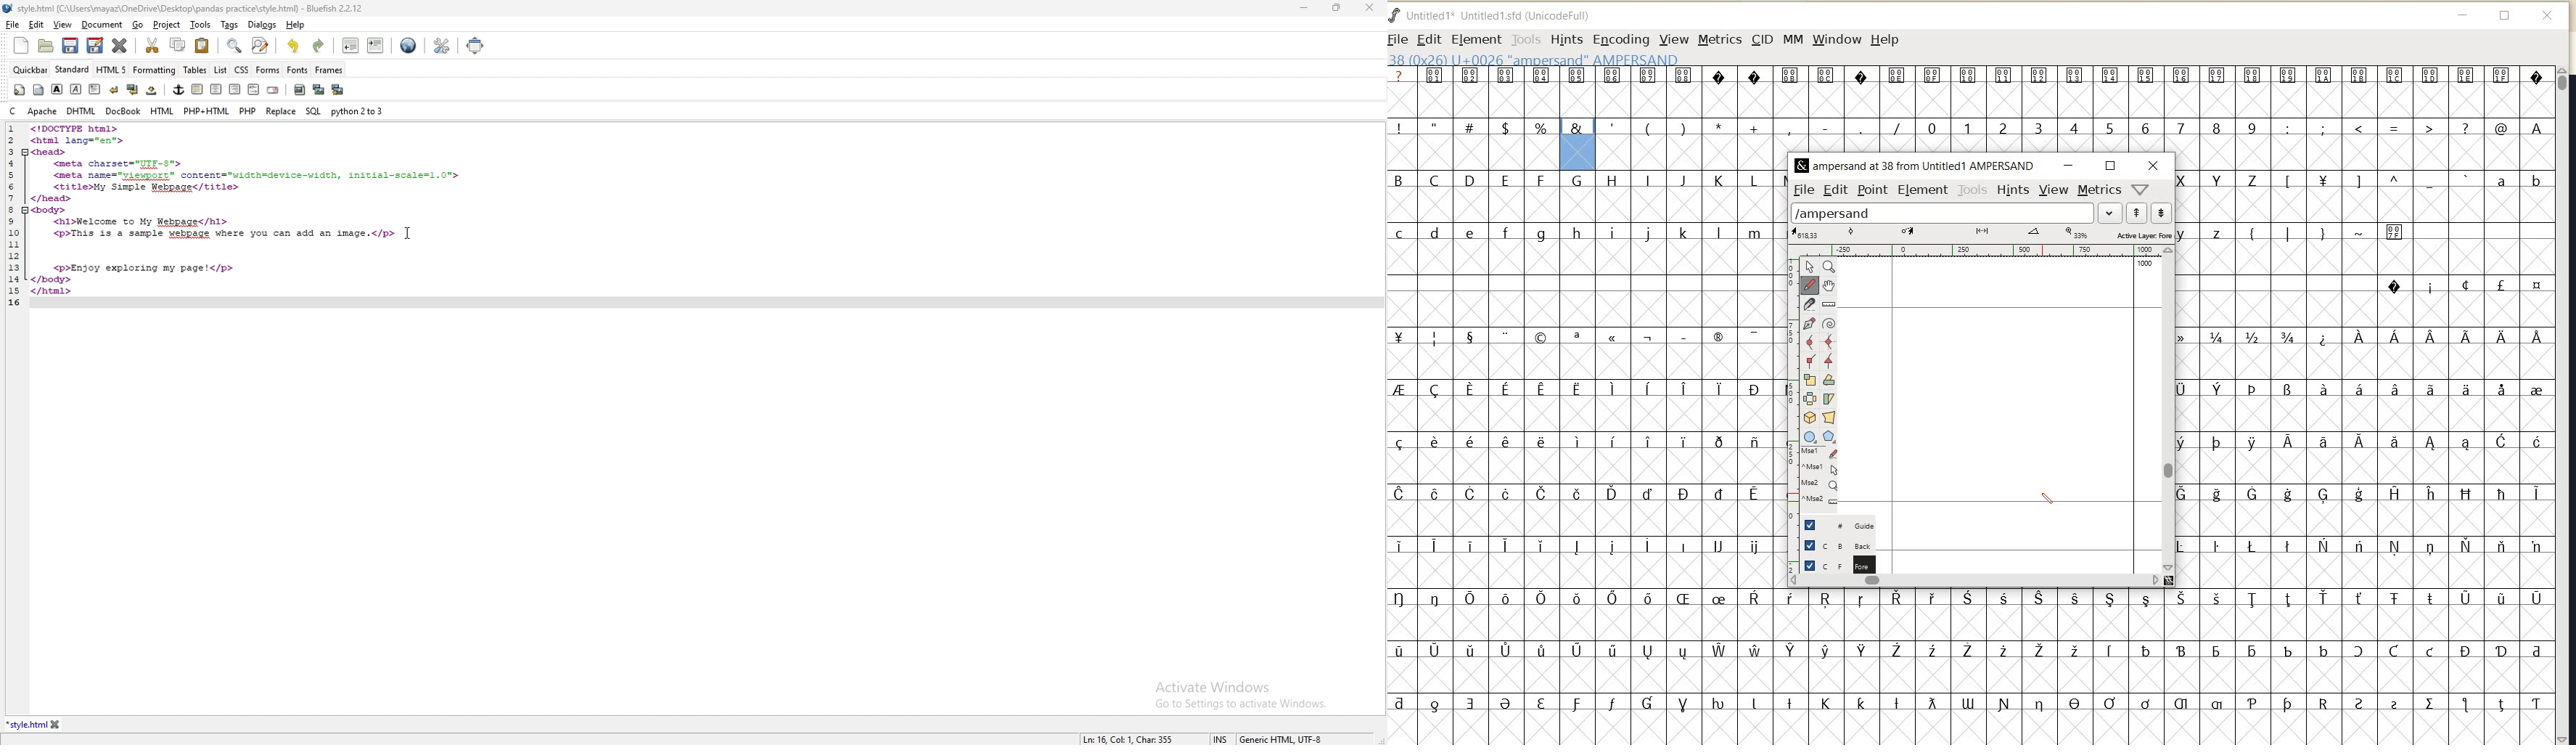 This screenshot has width=2576, height=756. What do you see at coordinates (1808, 323) in the screenshot?
I see `add a point, then drag out its control points` at bounding box center [1808, 323].